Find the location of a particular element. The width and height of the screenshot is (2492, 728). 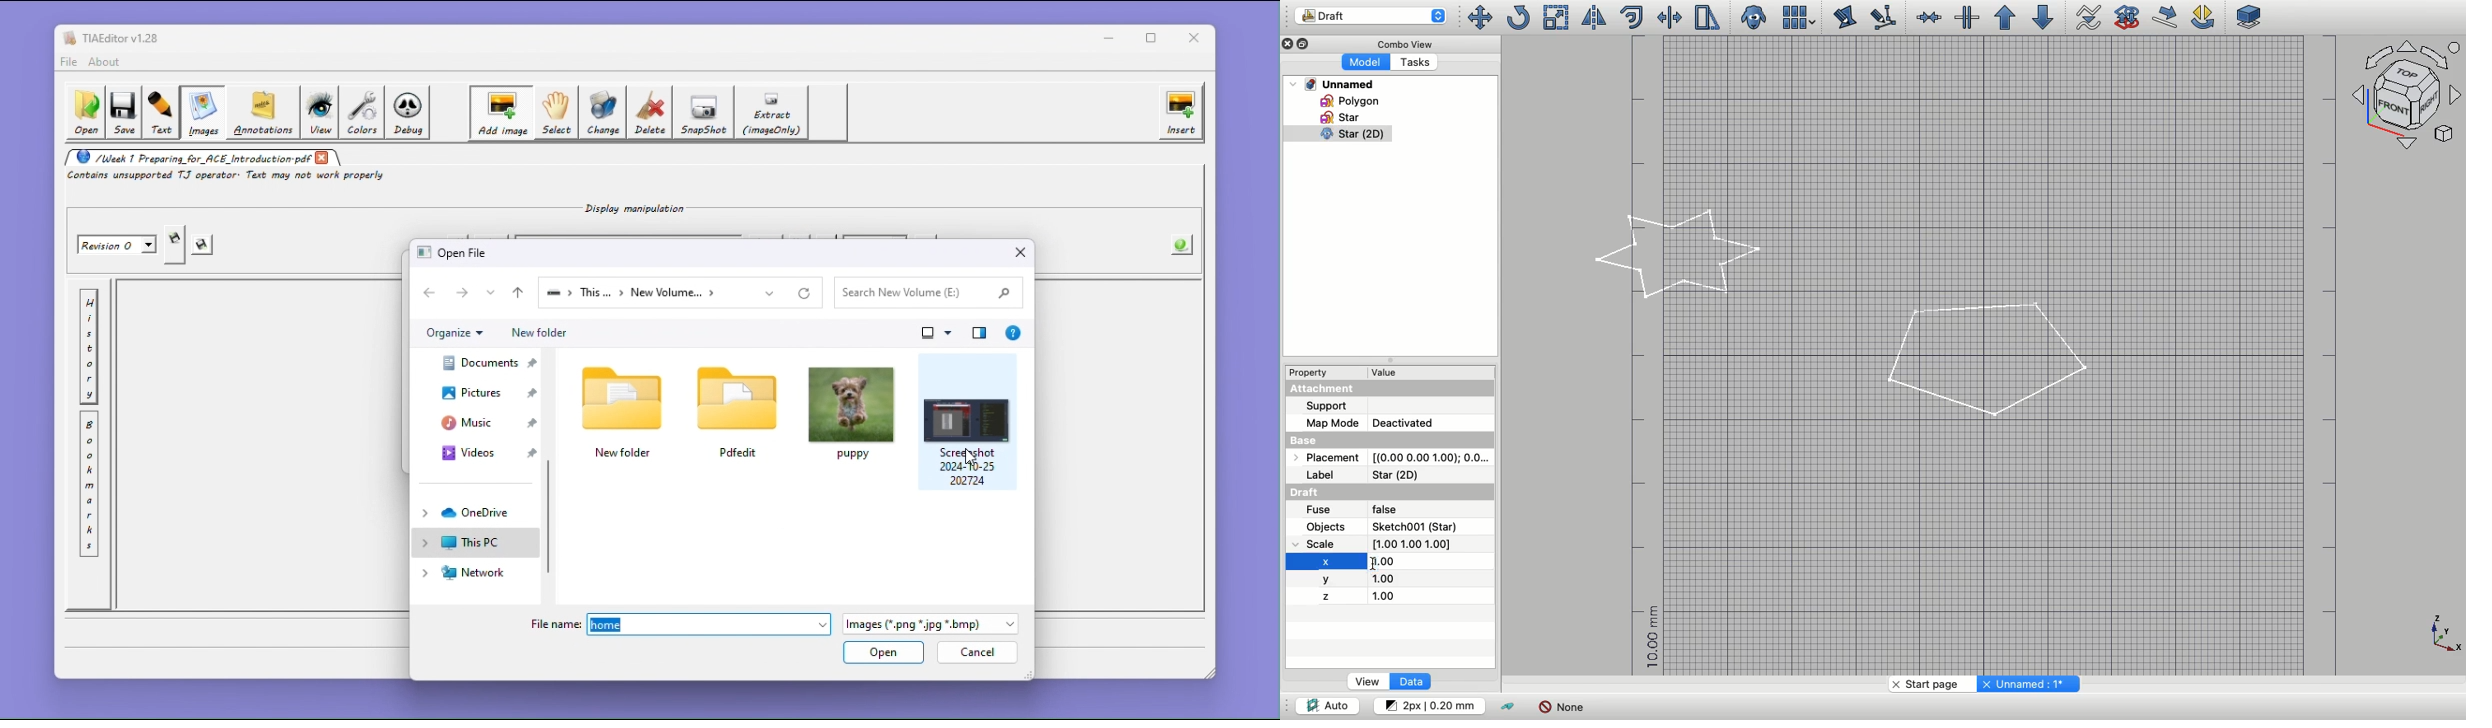

Sketch001 (Star) is located at coordinates (1415, 526).